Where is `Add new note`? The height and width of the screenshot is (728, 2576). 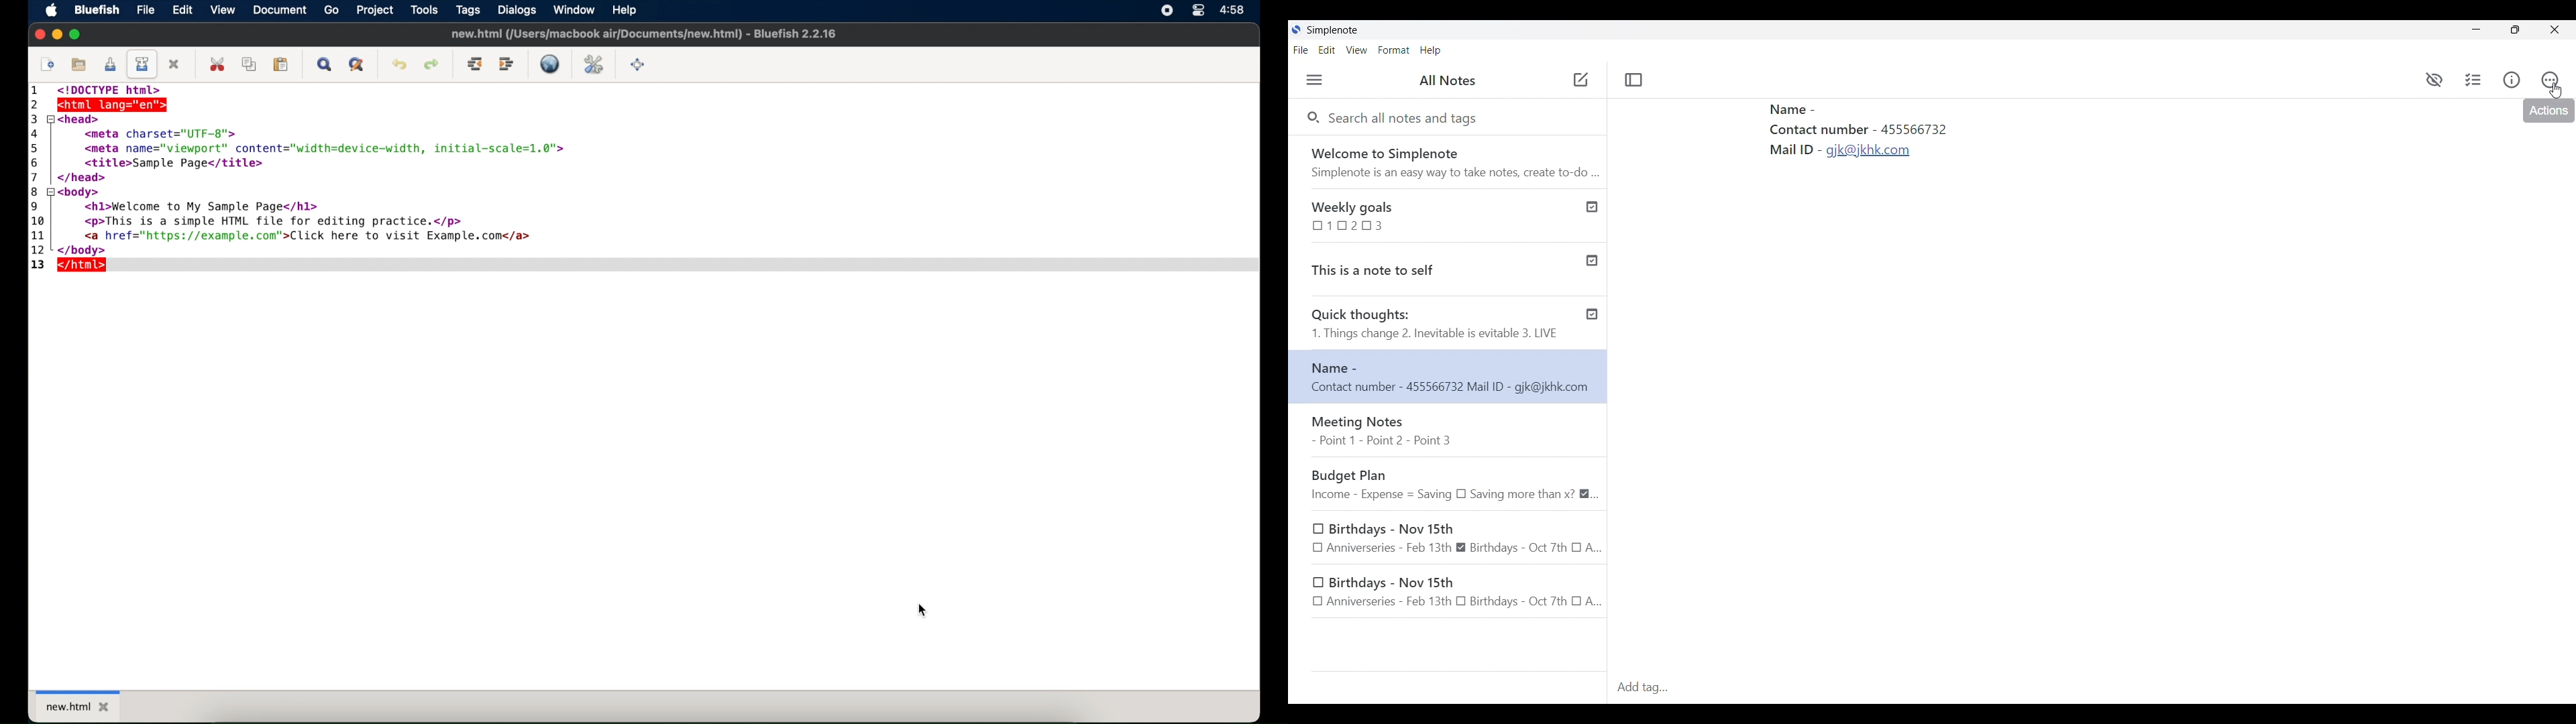 Add new note is located at coordinates (1580, 79).